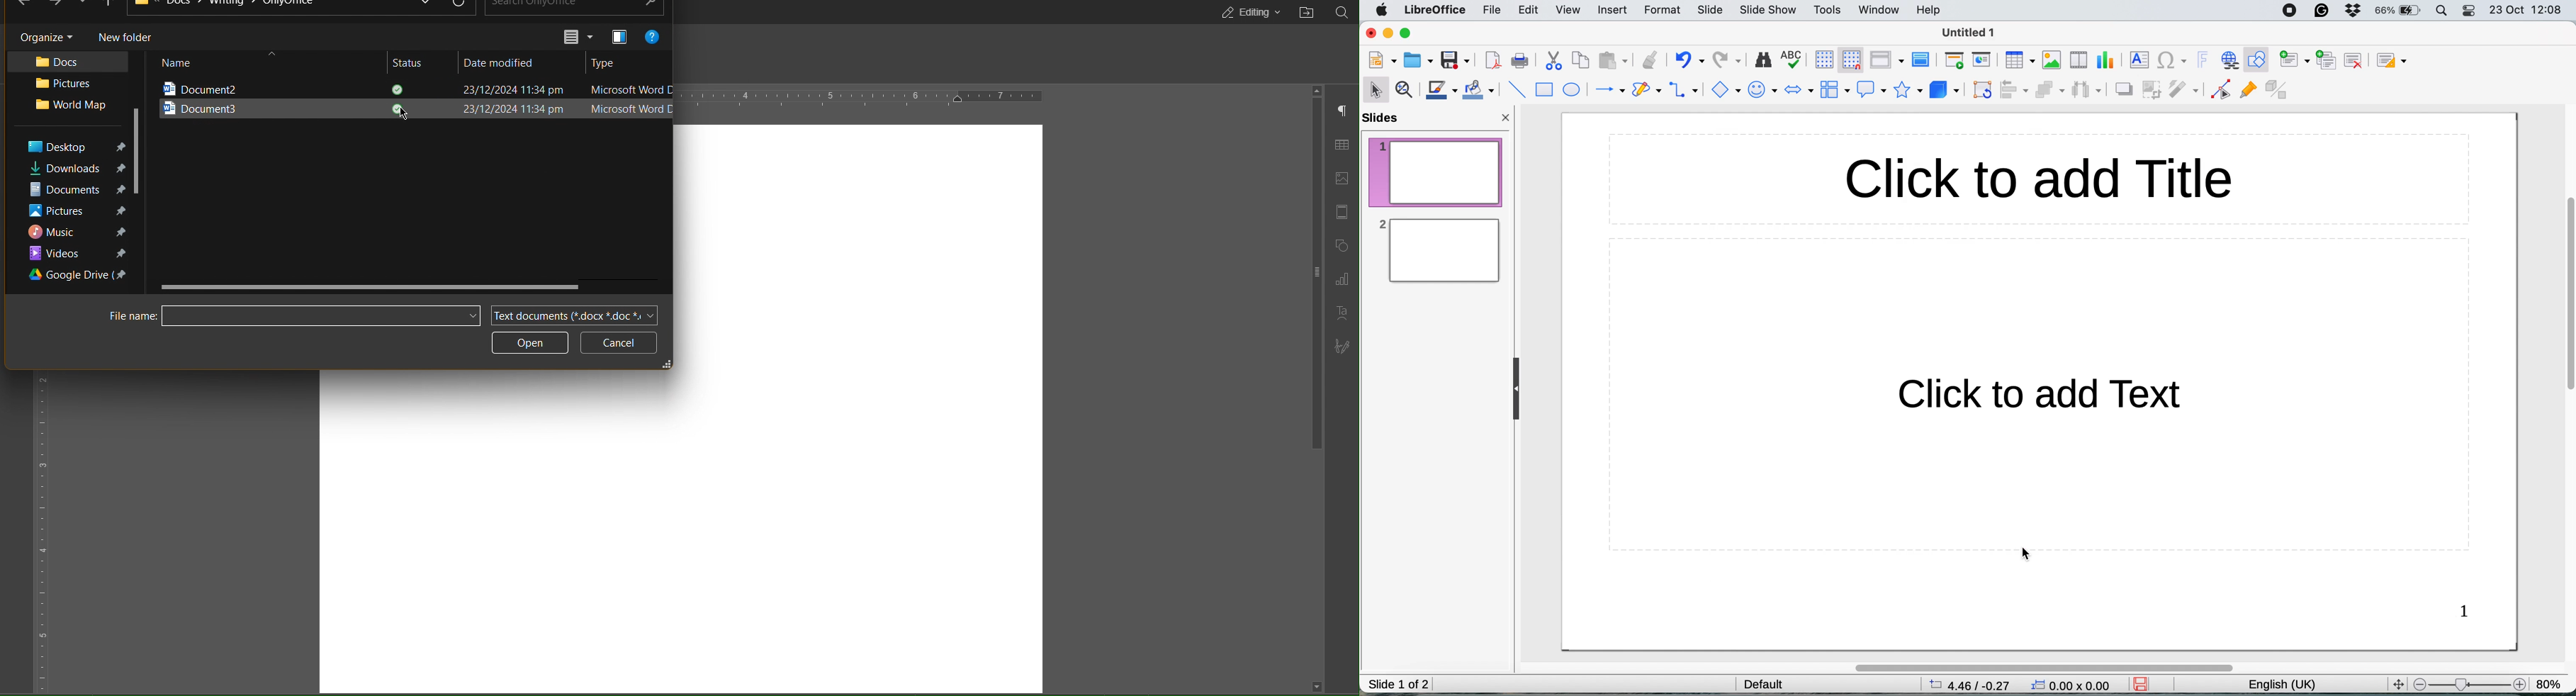 The image size is (2576, 700). Describe the element at coordinates (1793, 57) in the screenshot. I see `spelling` at that location.